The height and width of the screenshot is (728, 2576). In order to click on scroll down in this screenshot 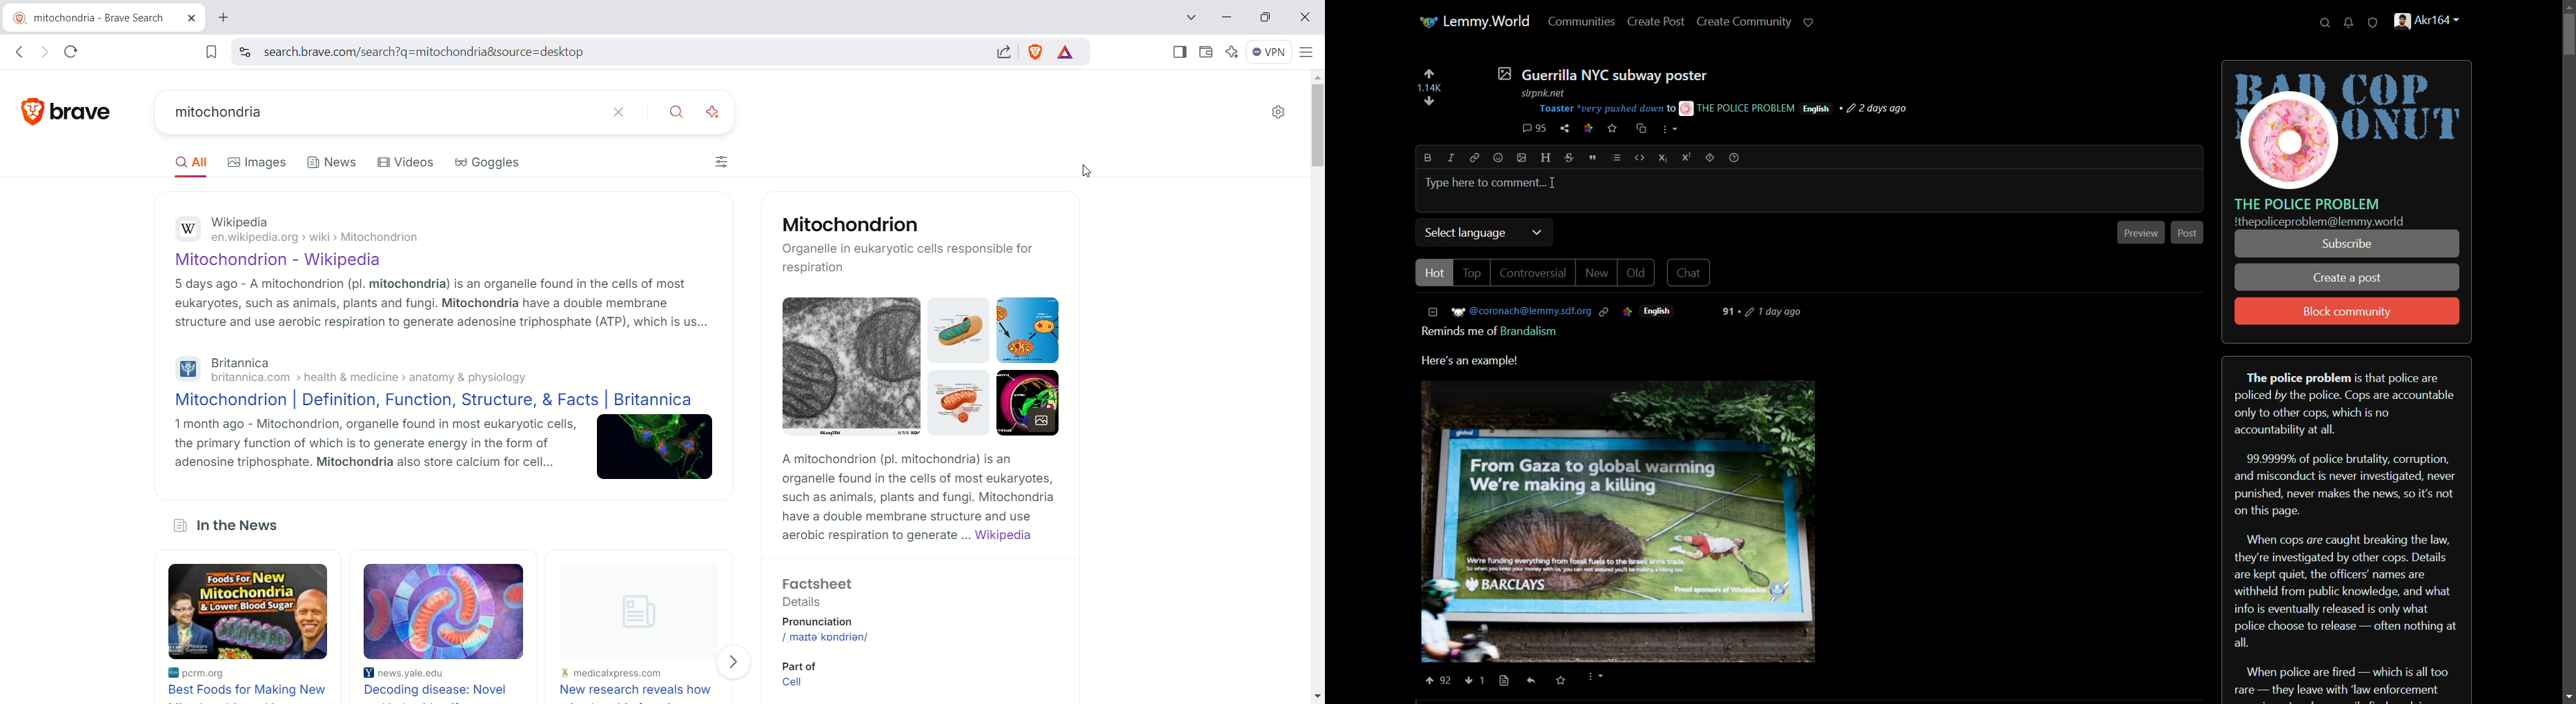, I will do `click(2568, 696)`.